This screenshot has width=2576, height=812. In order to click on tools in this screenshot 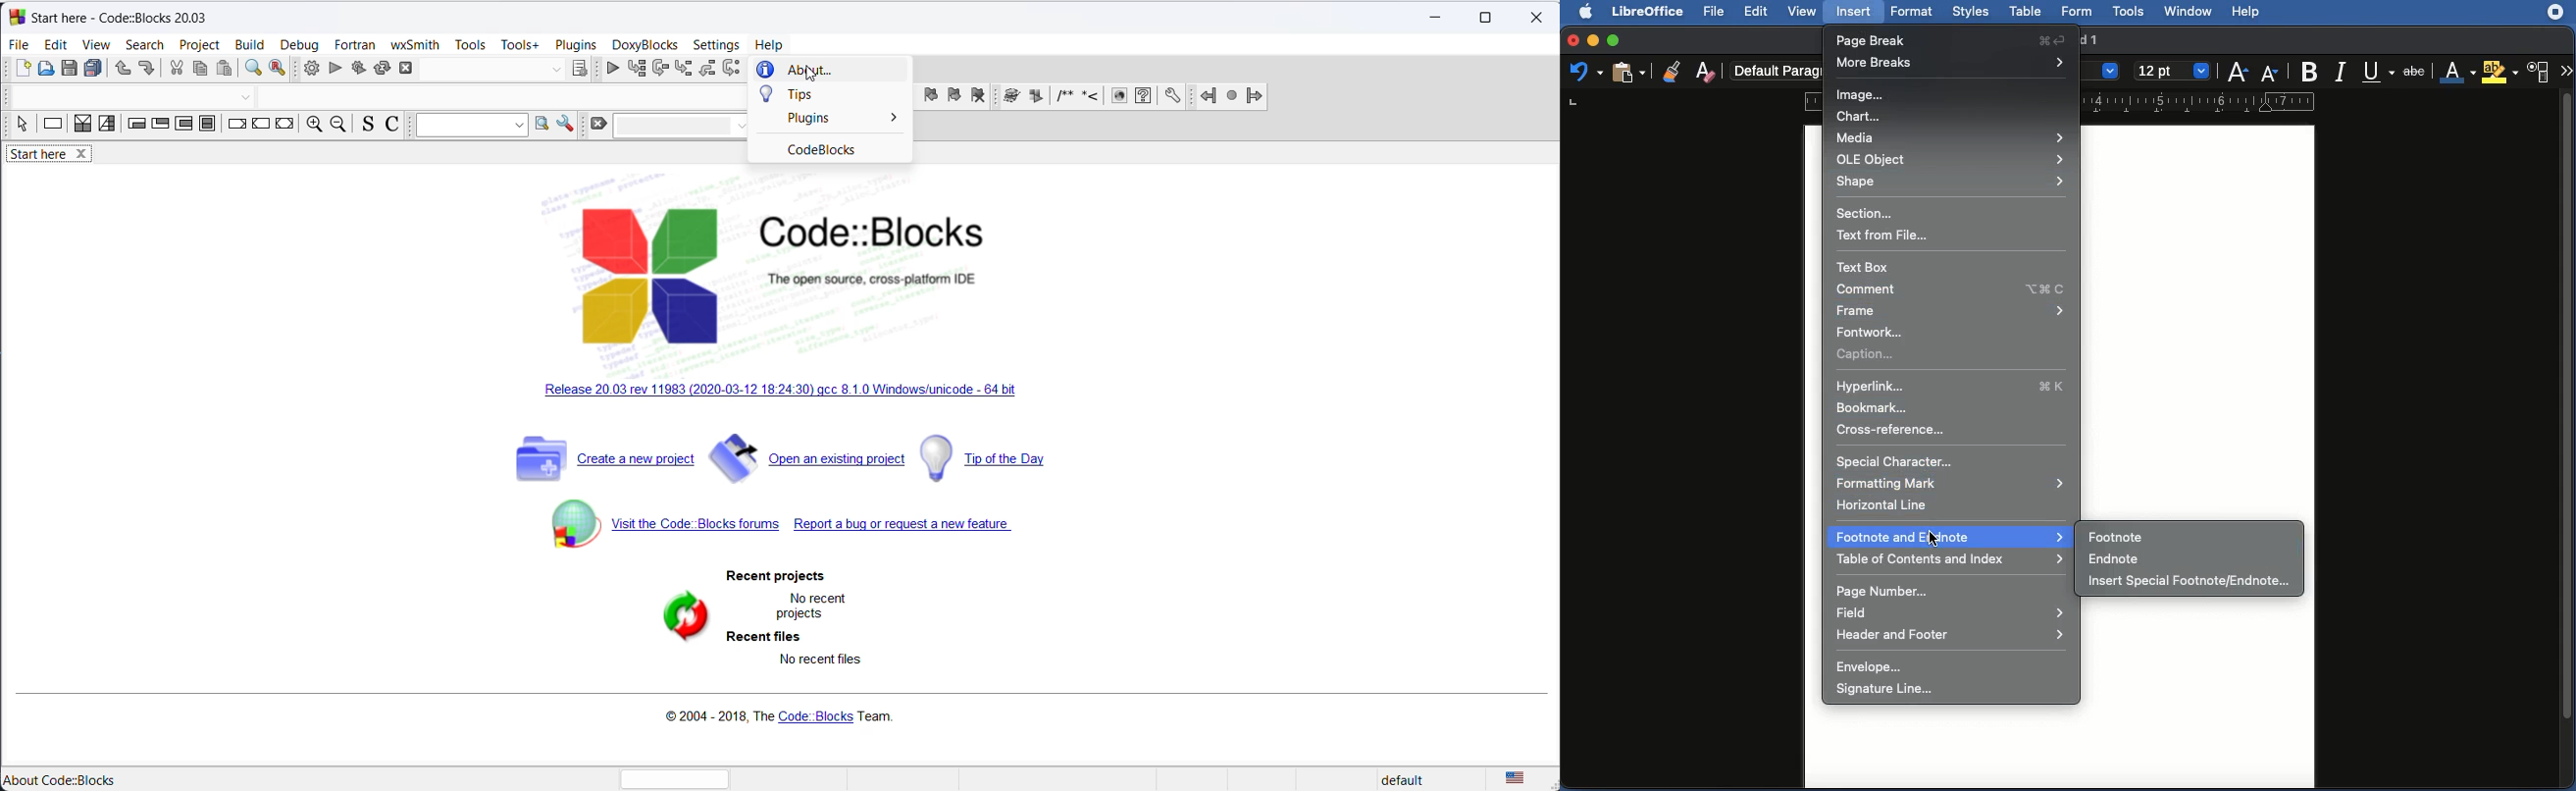, I will do `click(2129, 11)`.